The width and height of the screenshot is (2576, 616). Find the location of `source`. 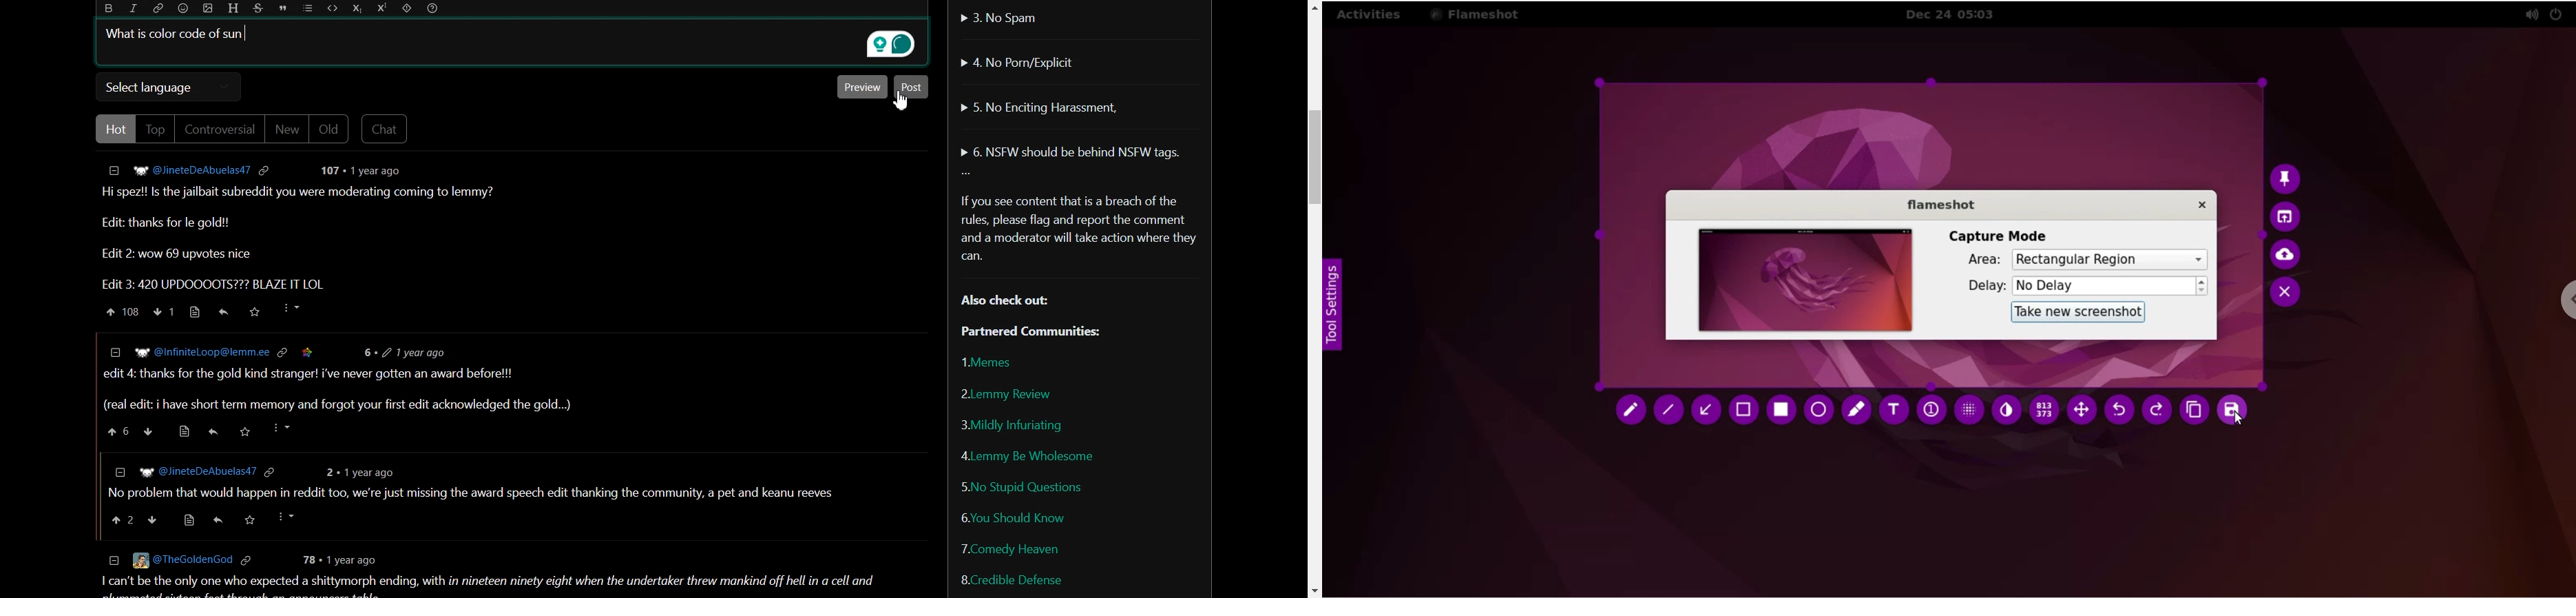

source is located at coordinates (185, 431).